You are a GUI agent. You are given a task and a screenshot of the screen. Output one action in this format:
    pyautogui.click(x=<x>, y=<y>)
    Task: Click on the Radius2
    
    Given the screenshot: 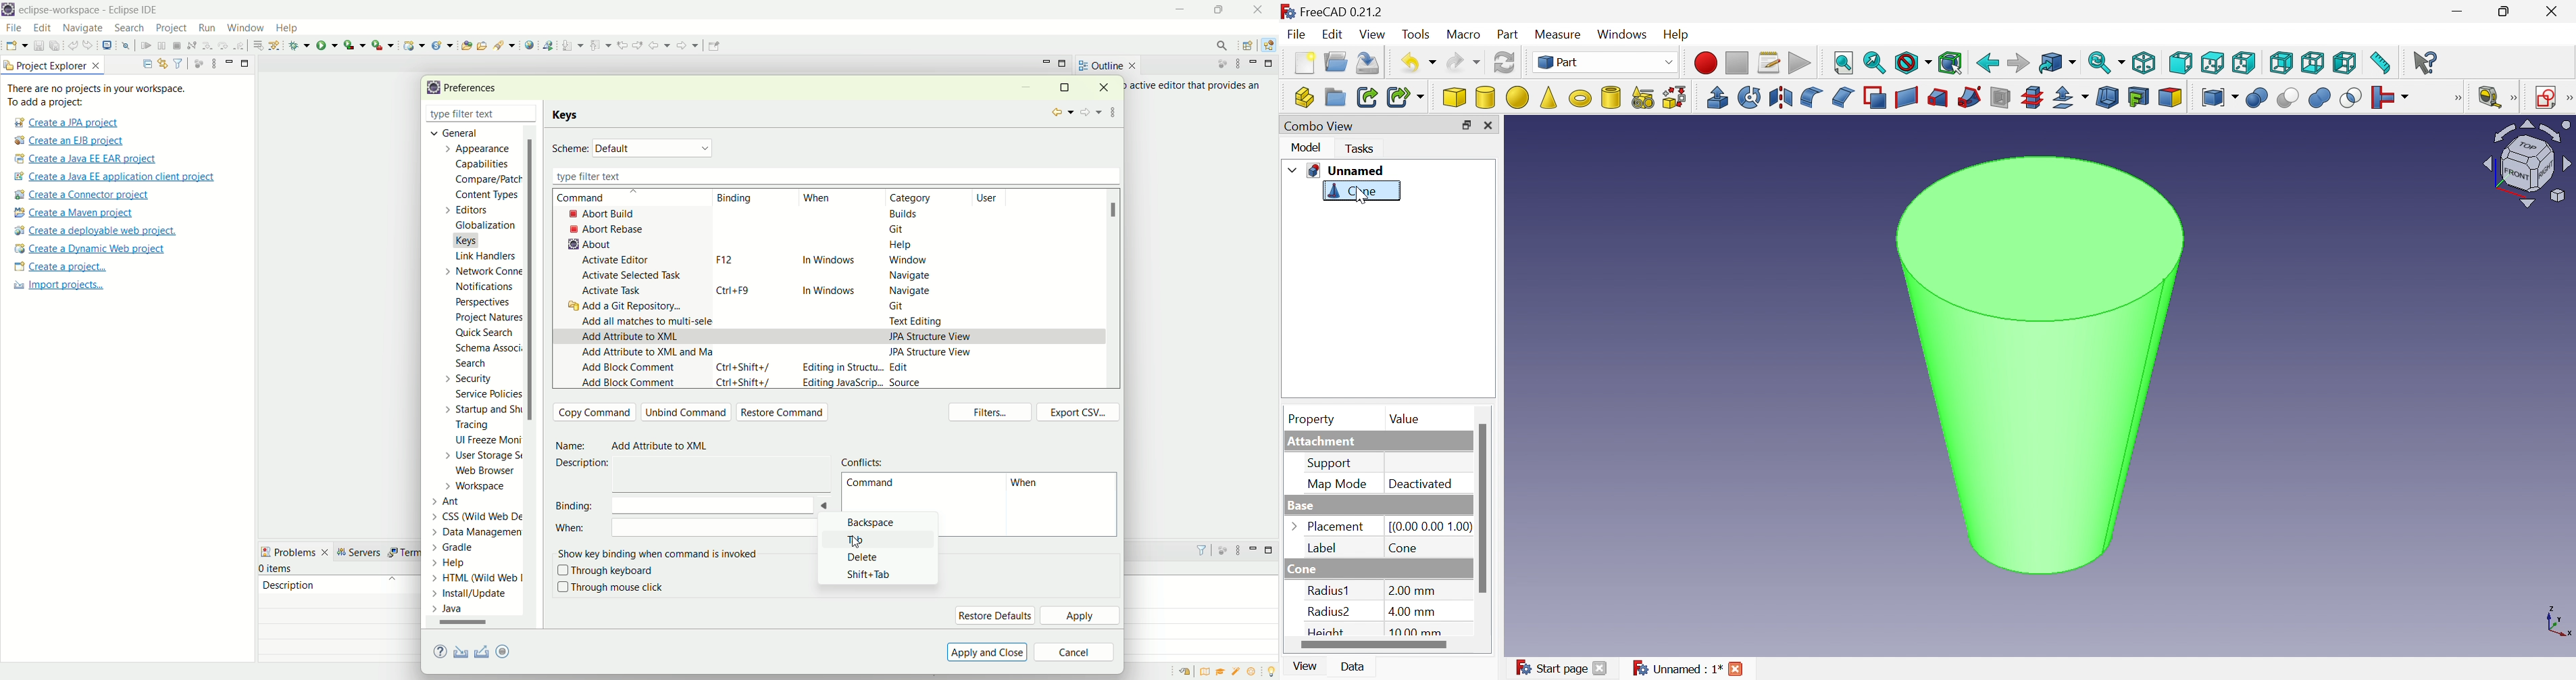 What is the action you would take?
    pyautogui.click(x=1327, y=612)
    